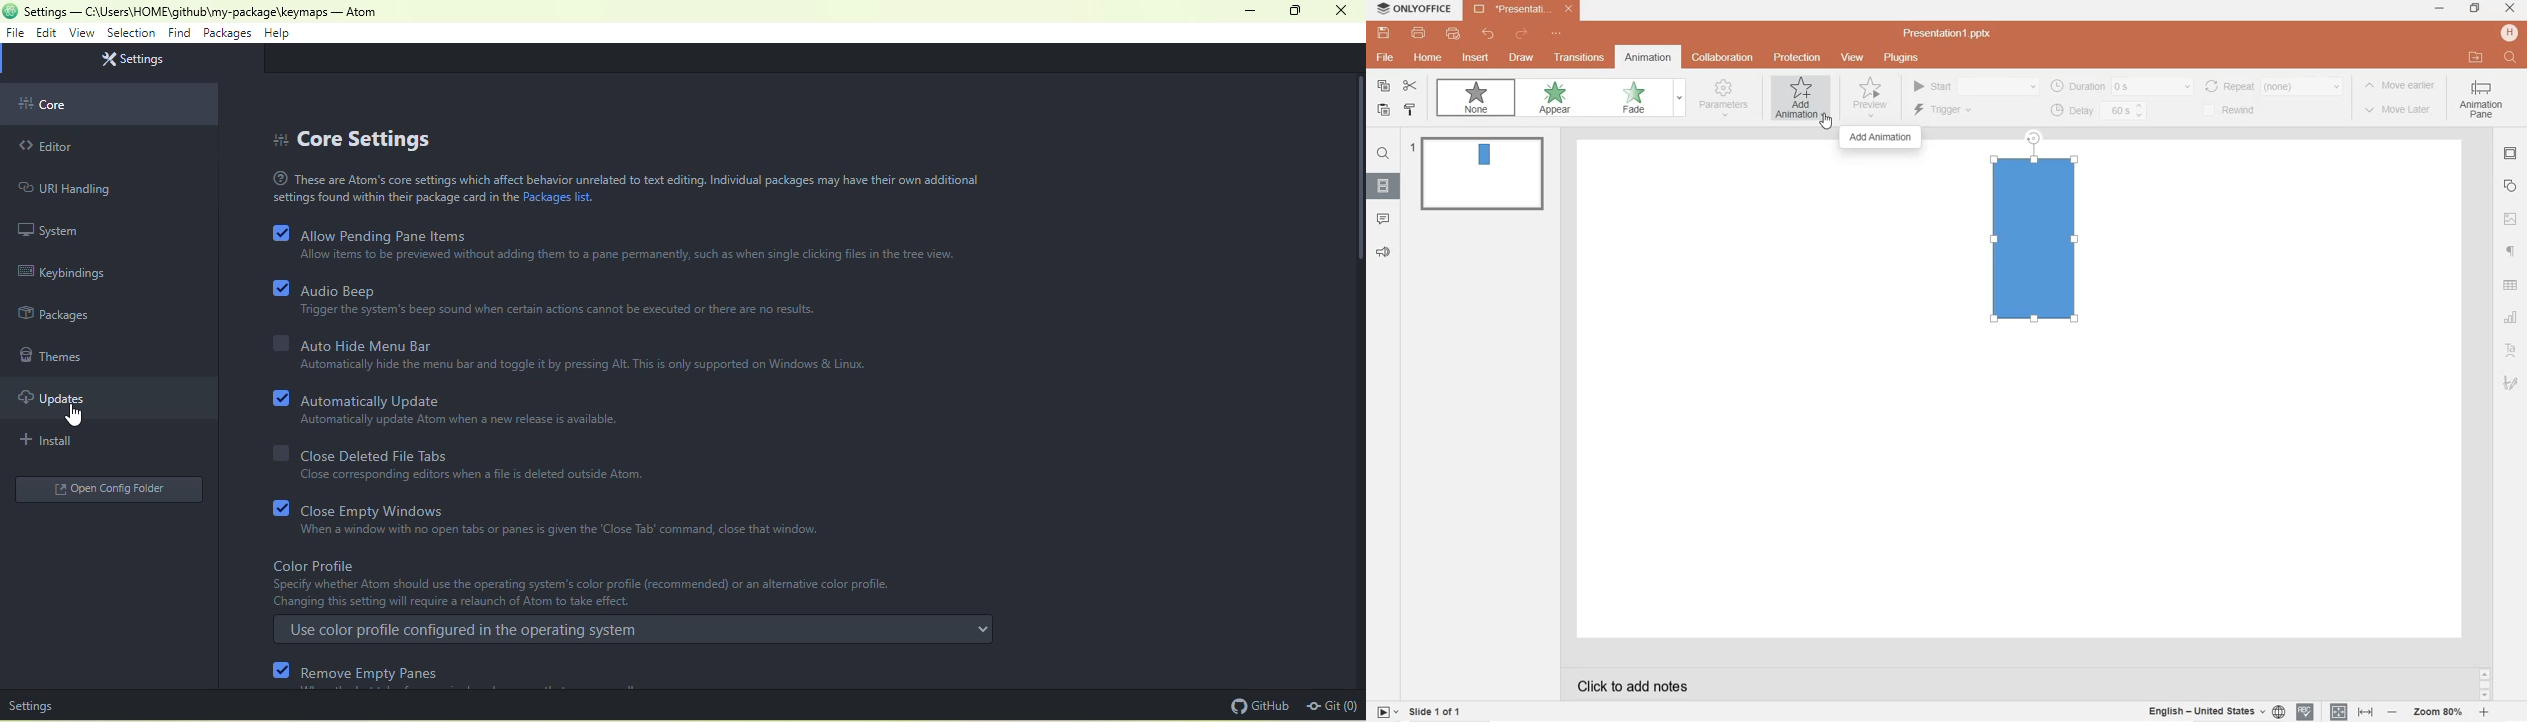 This screenshot has width=2548, height=728. I want to click on packages, so click(226, 34).